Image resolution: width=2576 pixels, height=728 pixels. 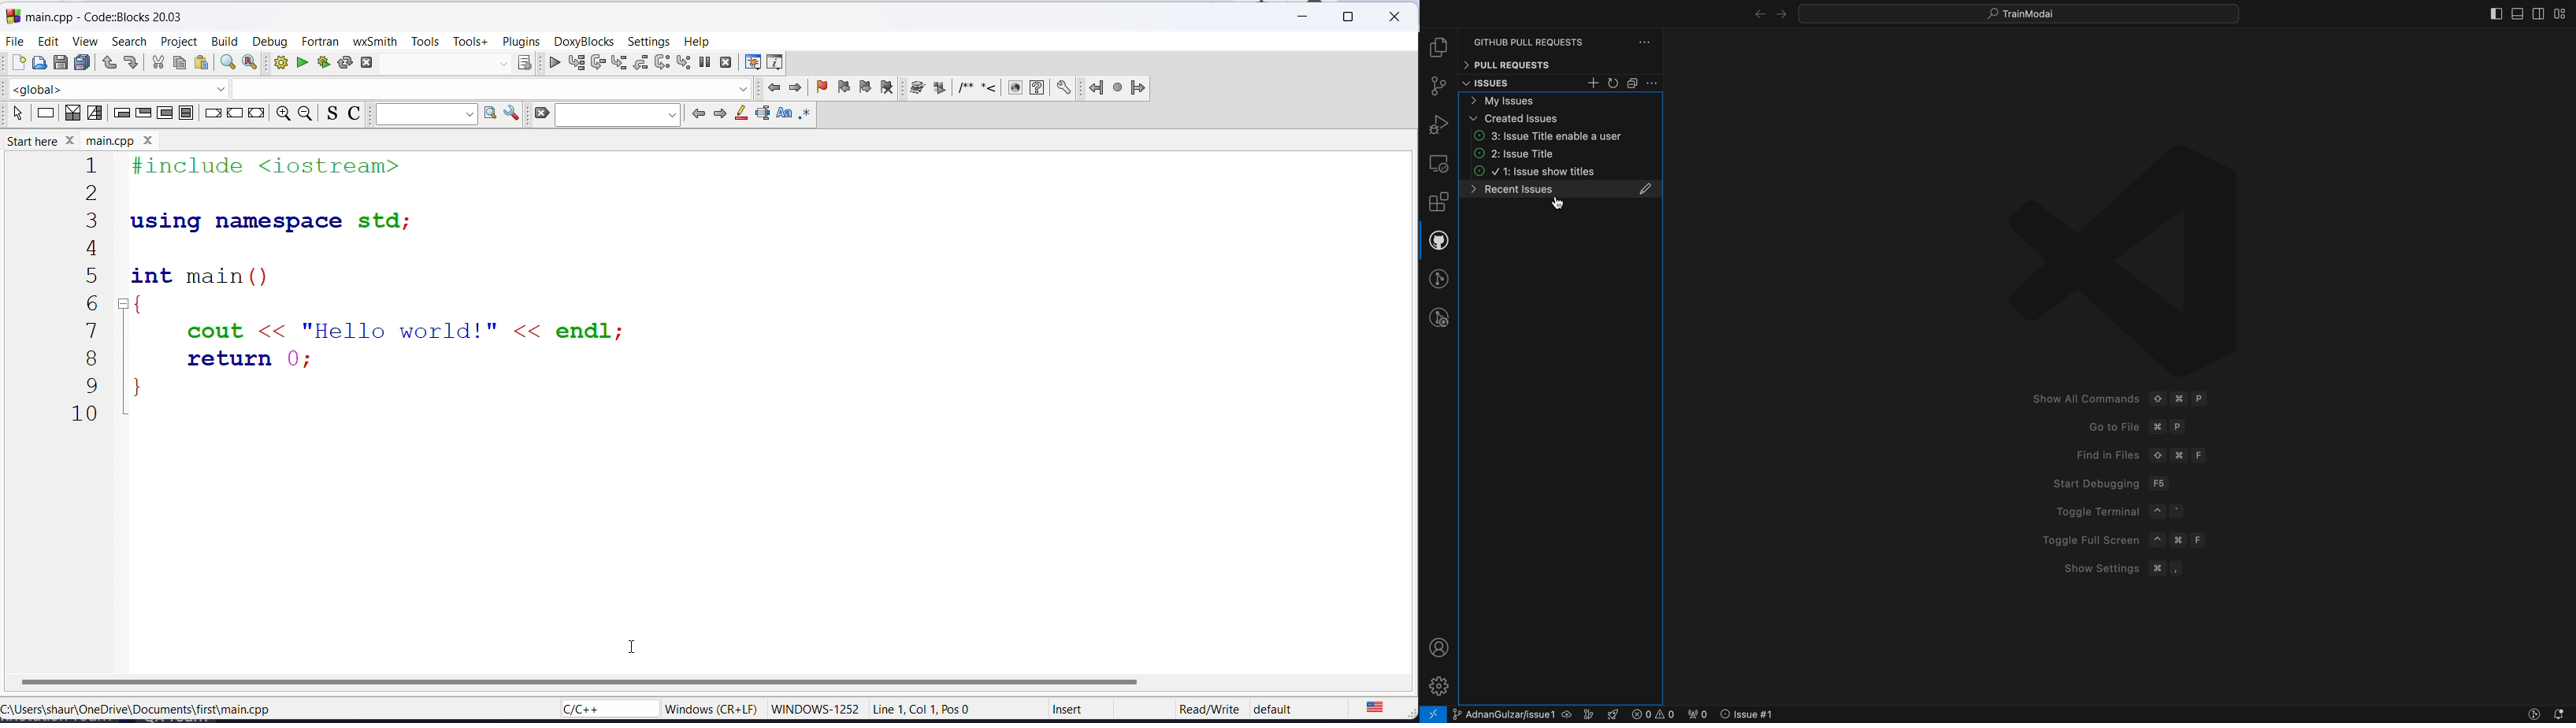 What do you see at coordinates (1439, 204) in the screenshot?
I see `Extensions` at bounding box center [1439, 204].